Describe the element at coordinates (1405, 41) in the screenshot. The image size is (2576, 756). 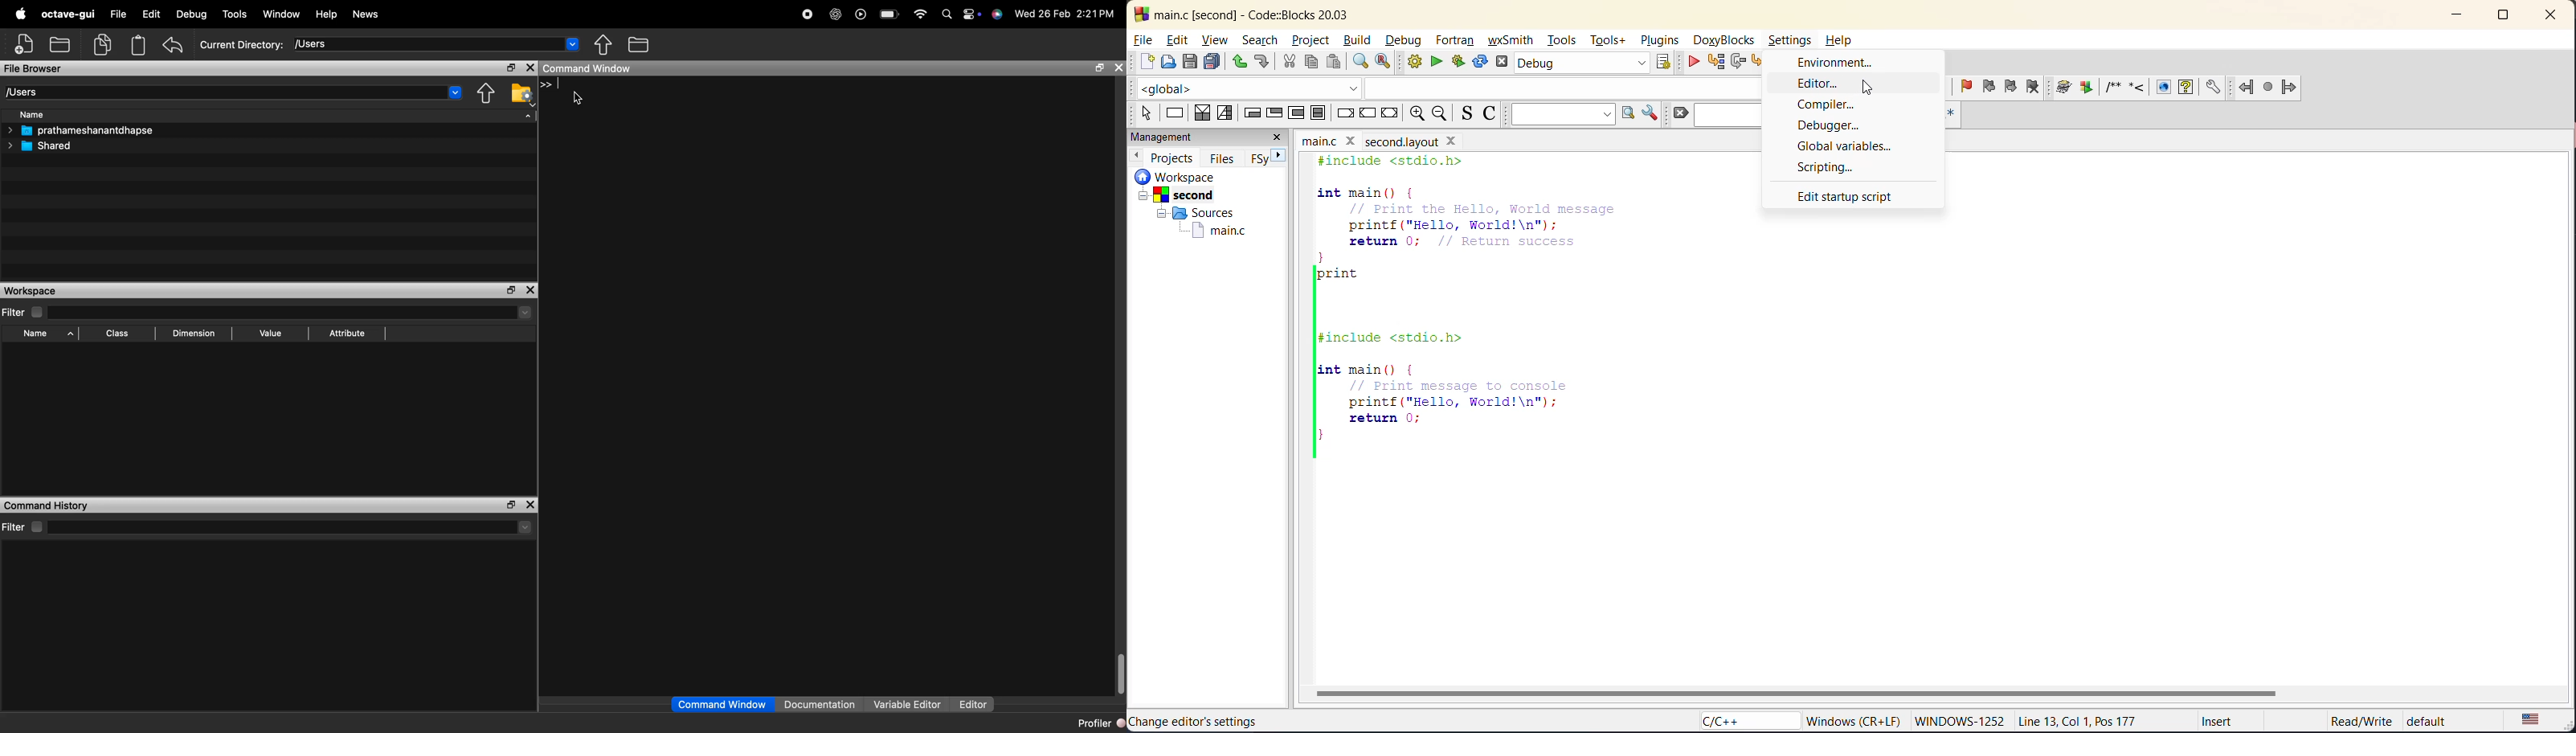
I see `debug` at that location.